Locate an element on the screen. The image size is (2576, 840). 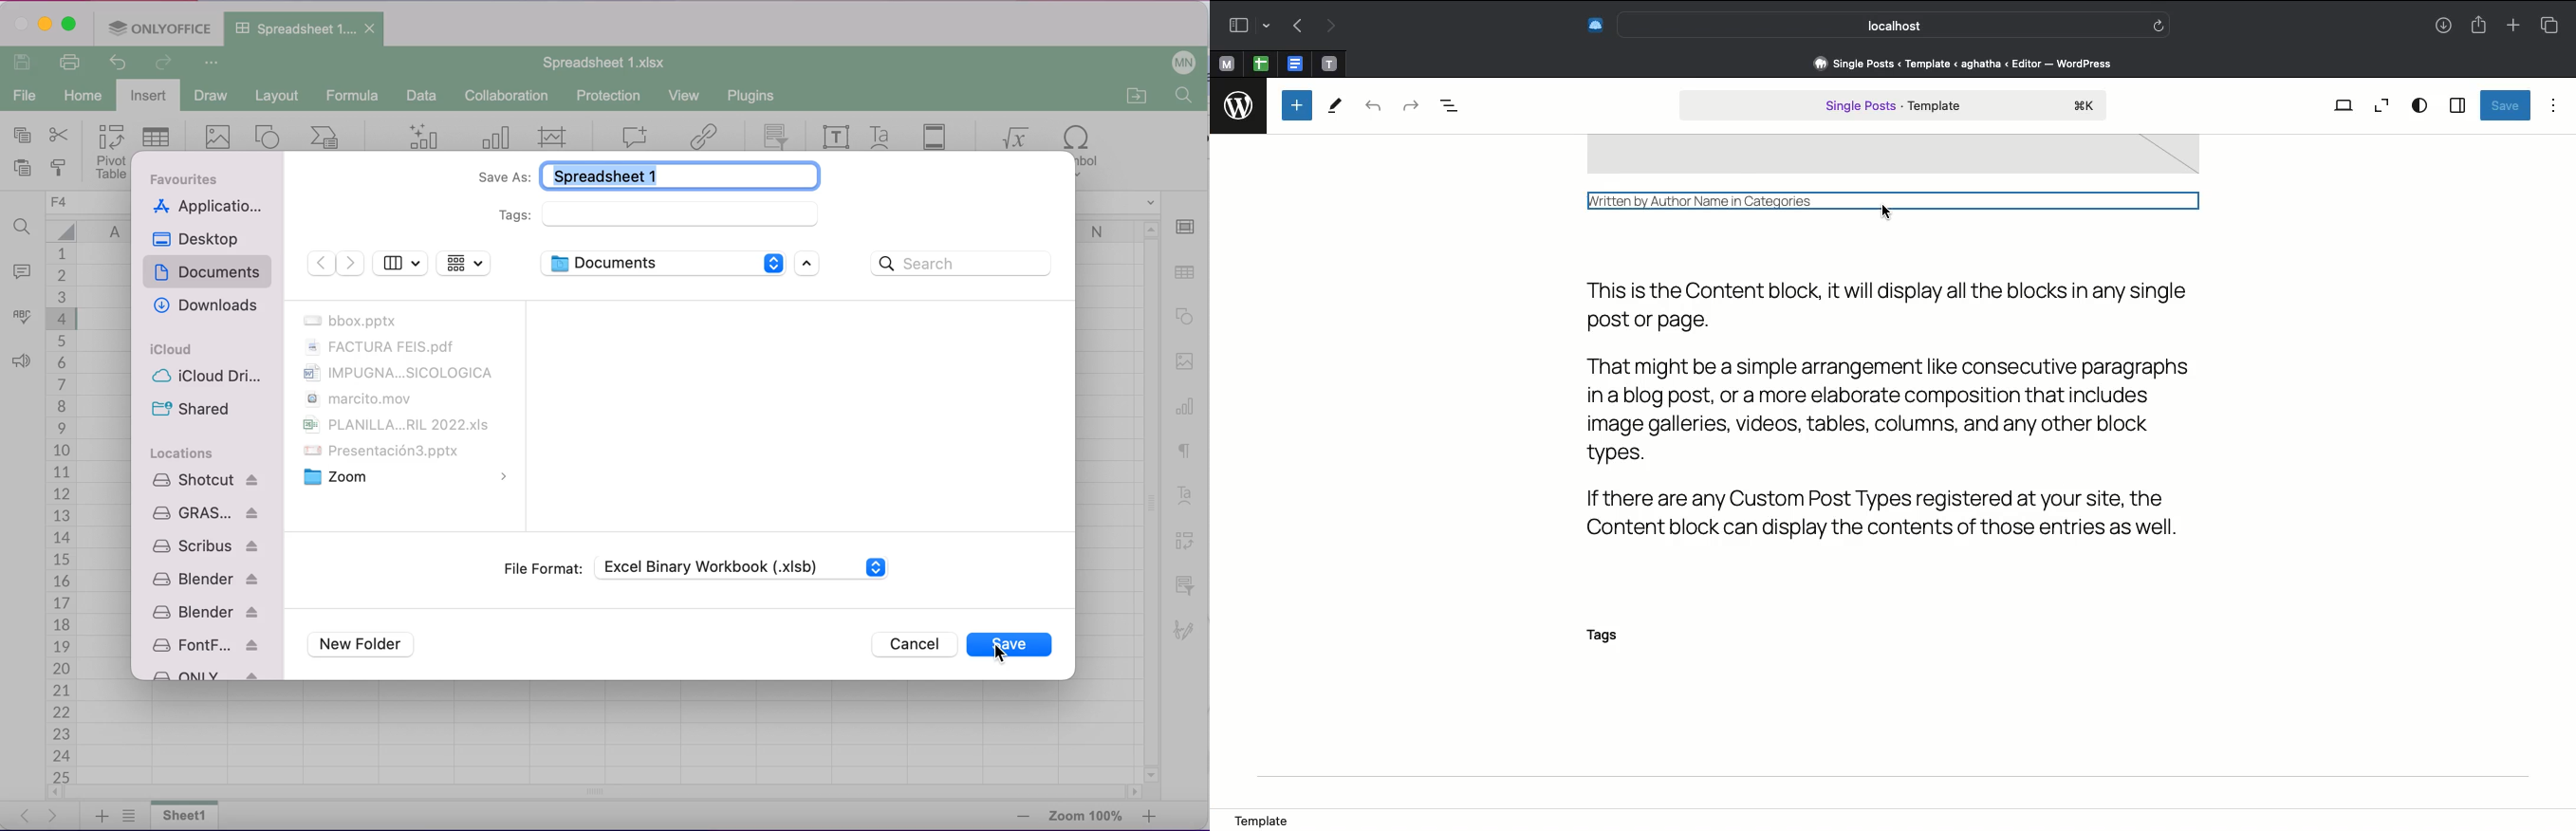
icloud is located at coordinates (173, 349).